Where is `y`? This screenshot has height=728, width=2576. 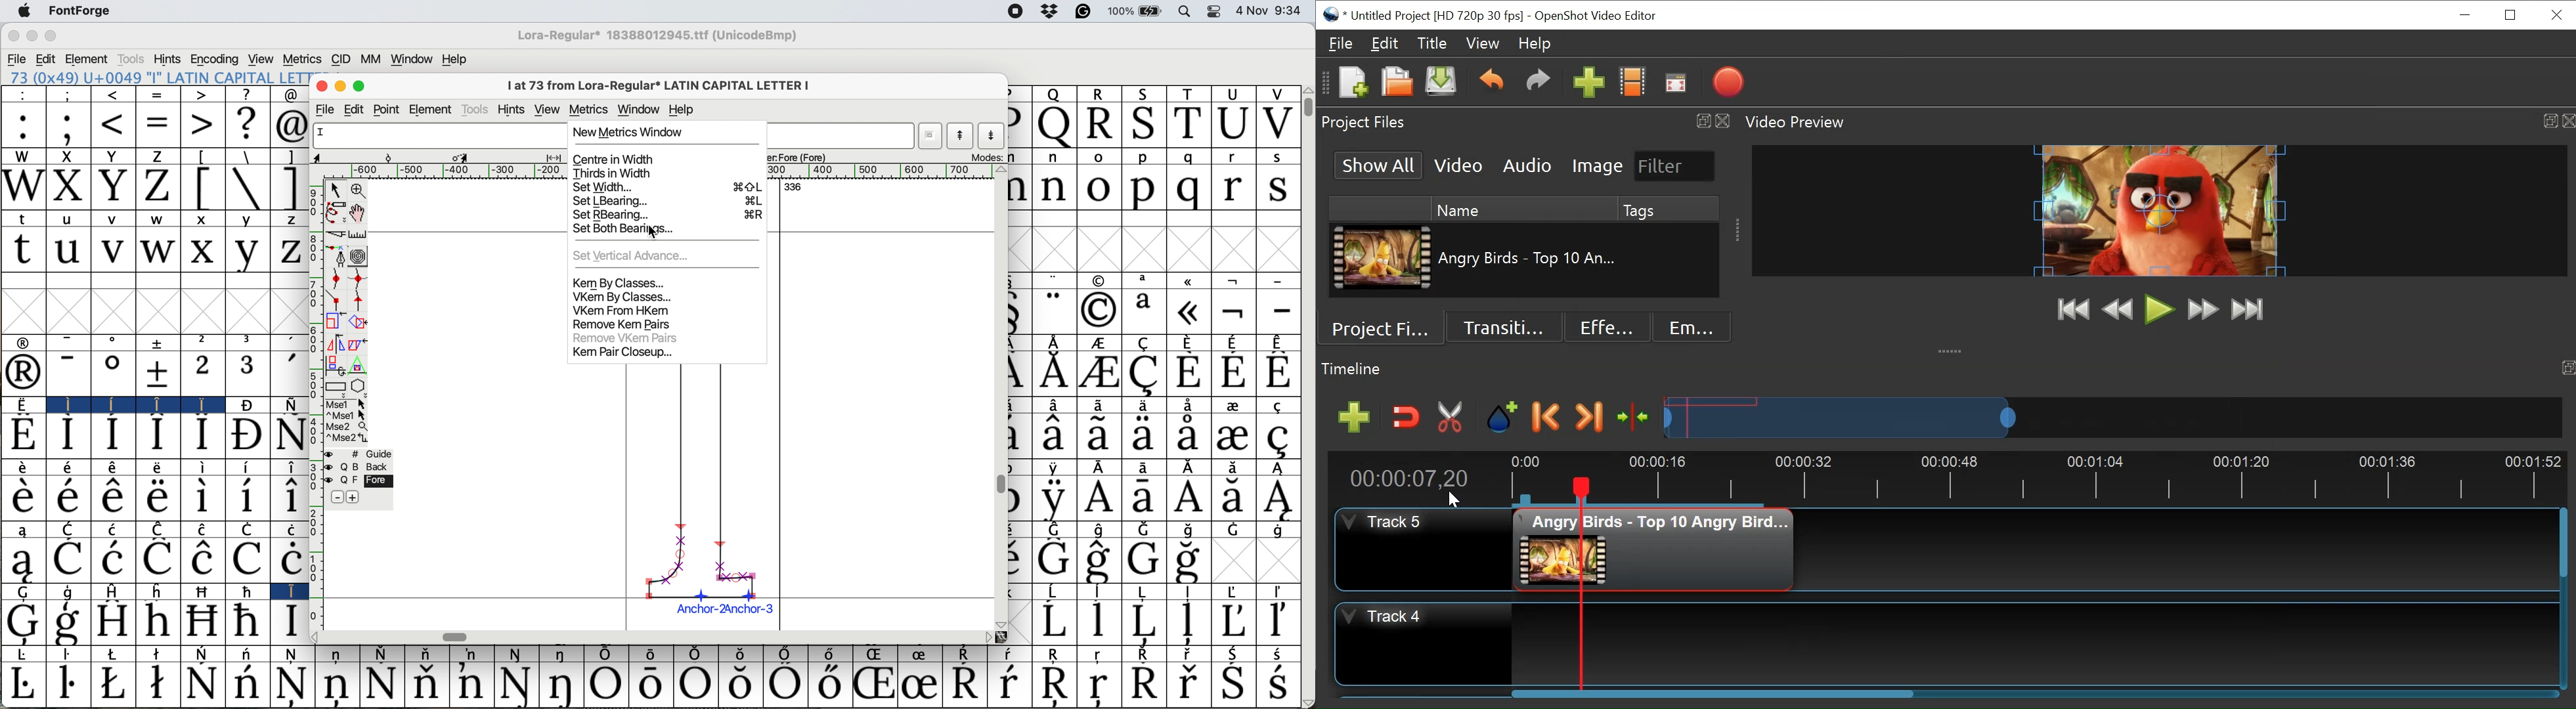 y is located at coordinates (247, 220).